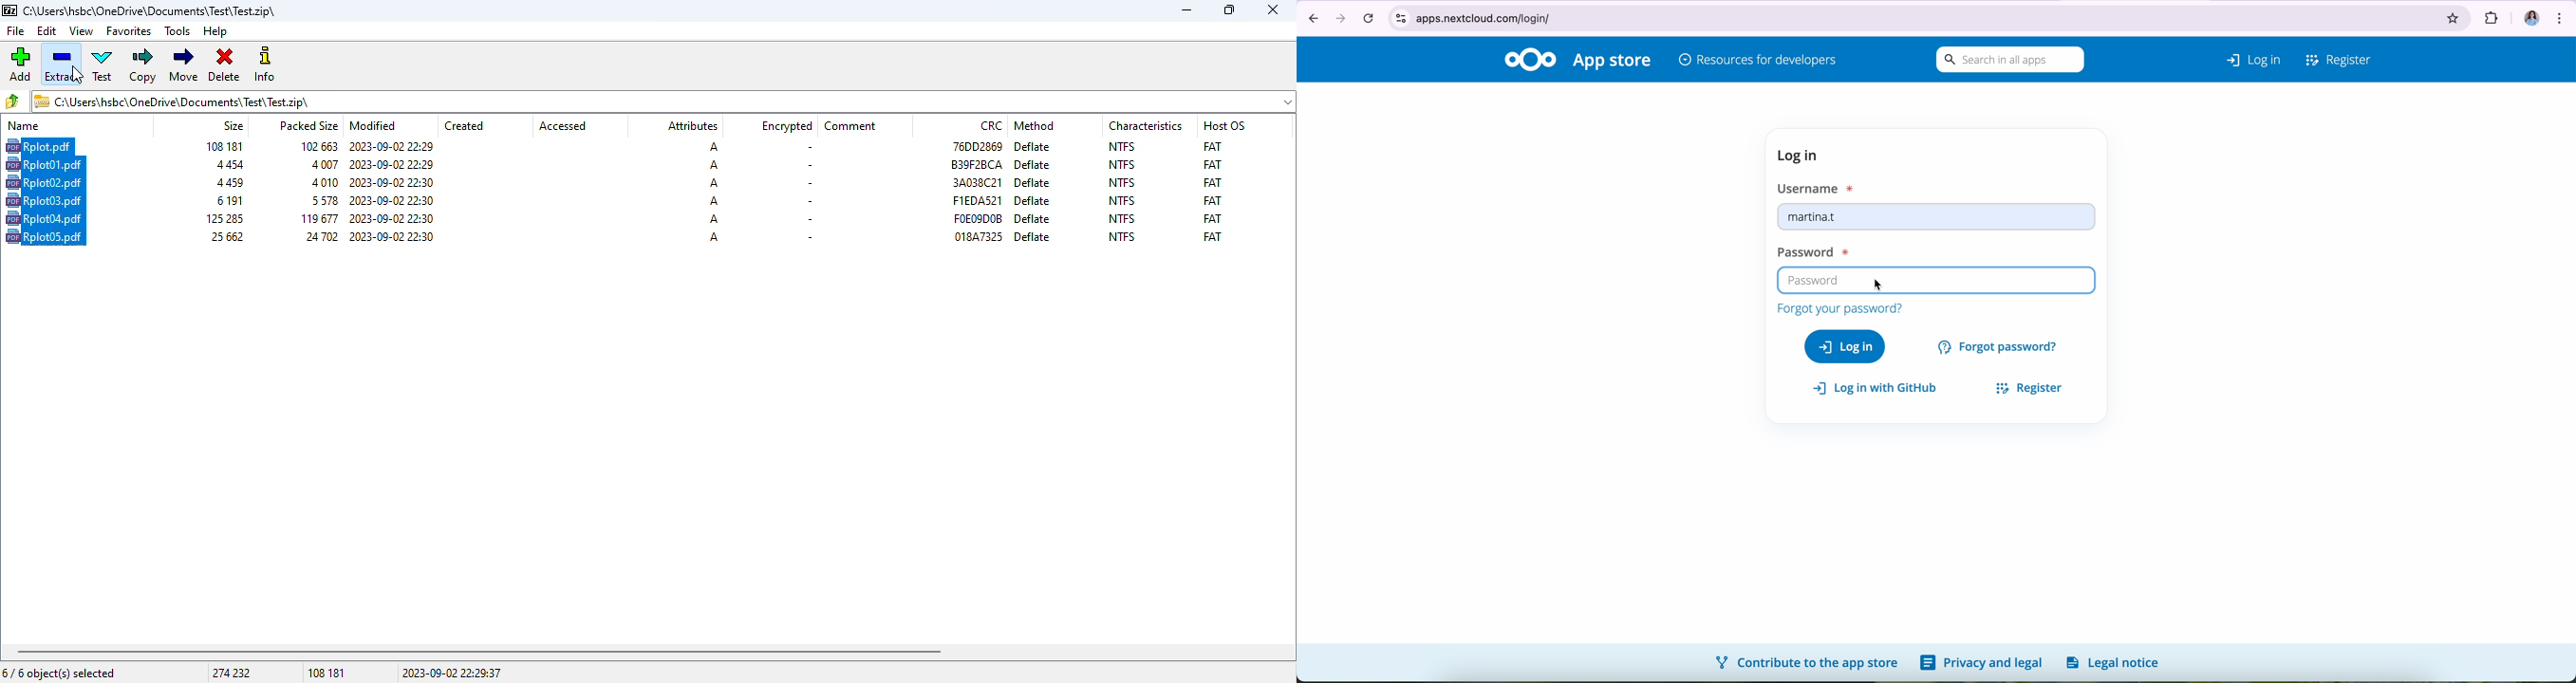  I want to click on extract, so click(62, 65).